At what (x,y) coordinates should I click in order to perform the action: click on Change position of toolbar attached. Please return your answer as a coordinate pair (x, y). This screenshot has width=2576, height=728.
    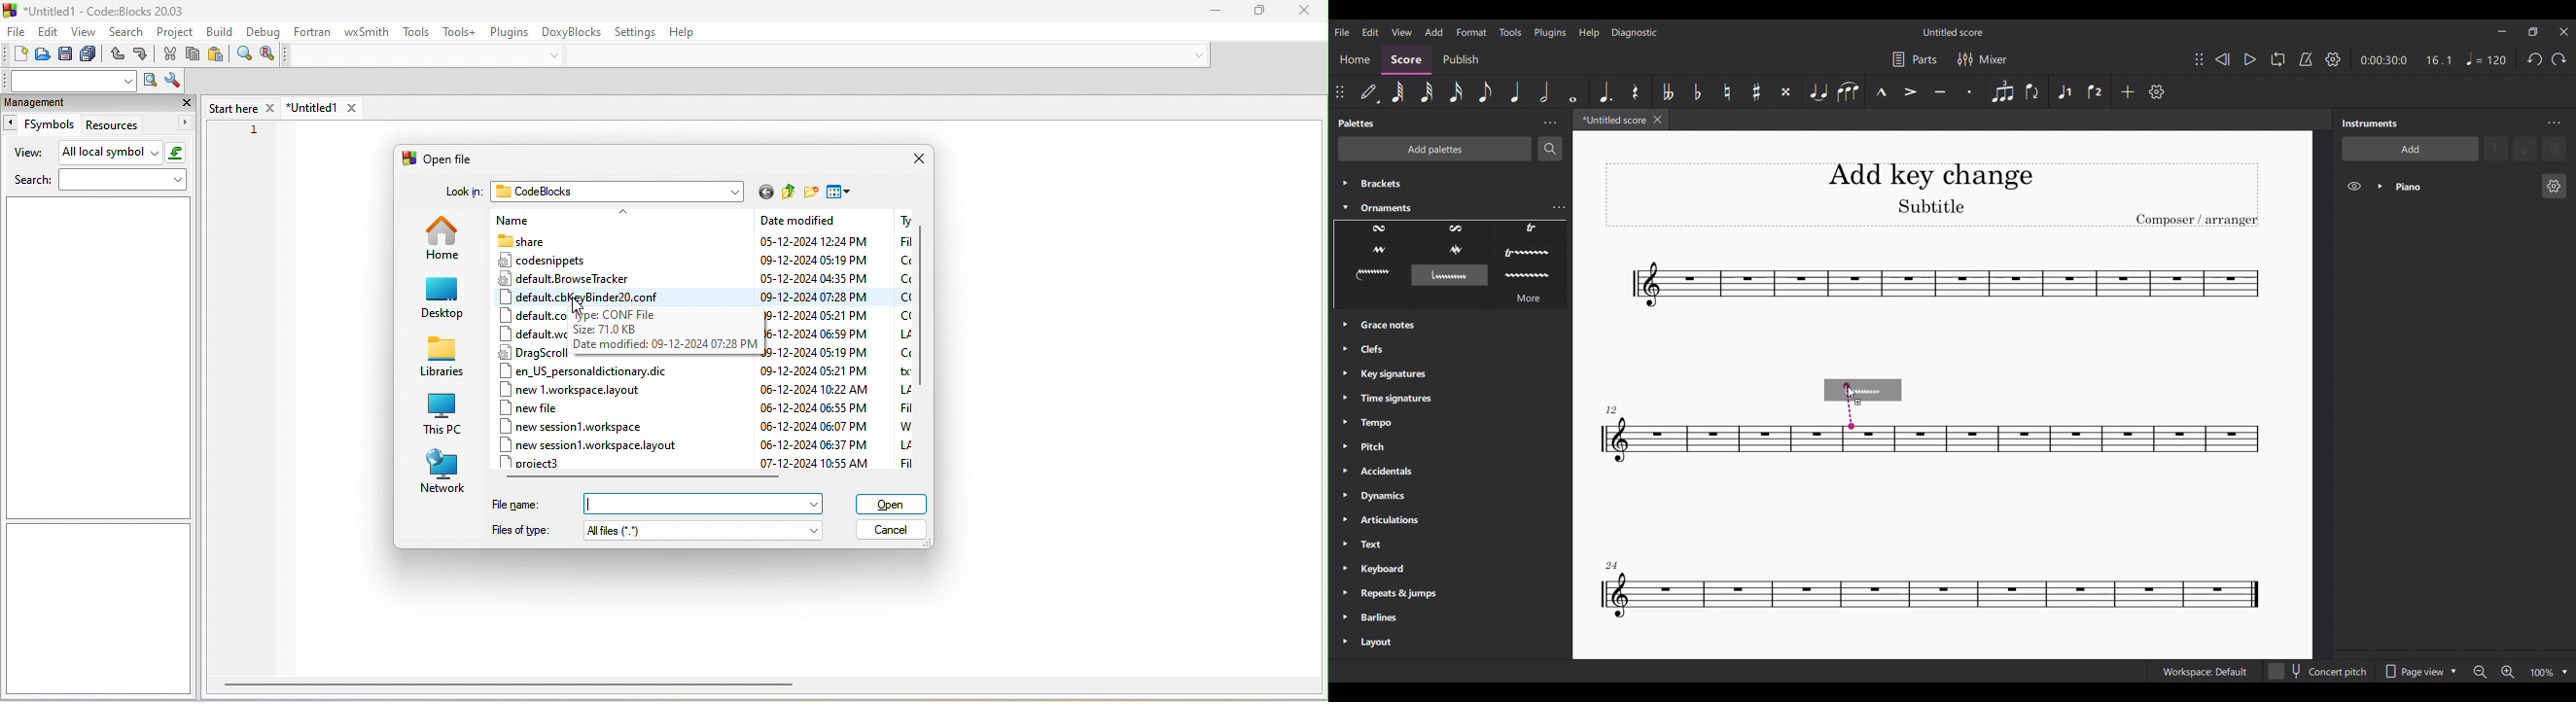
    Looking at the image, I should click on (2199, 59).